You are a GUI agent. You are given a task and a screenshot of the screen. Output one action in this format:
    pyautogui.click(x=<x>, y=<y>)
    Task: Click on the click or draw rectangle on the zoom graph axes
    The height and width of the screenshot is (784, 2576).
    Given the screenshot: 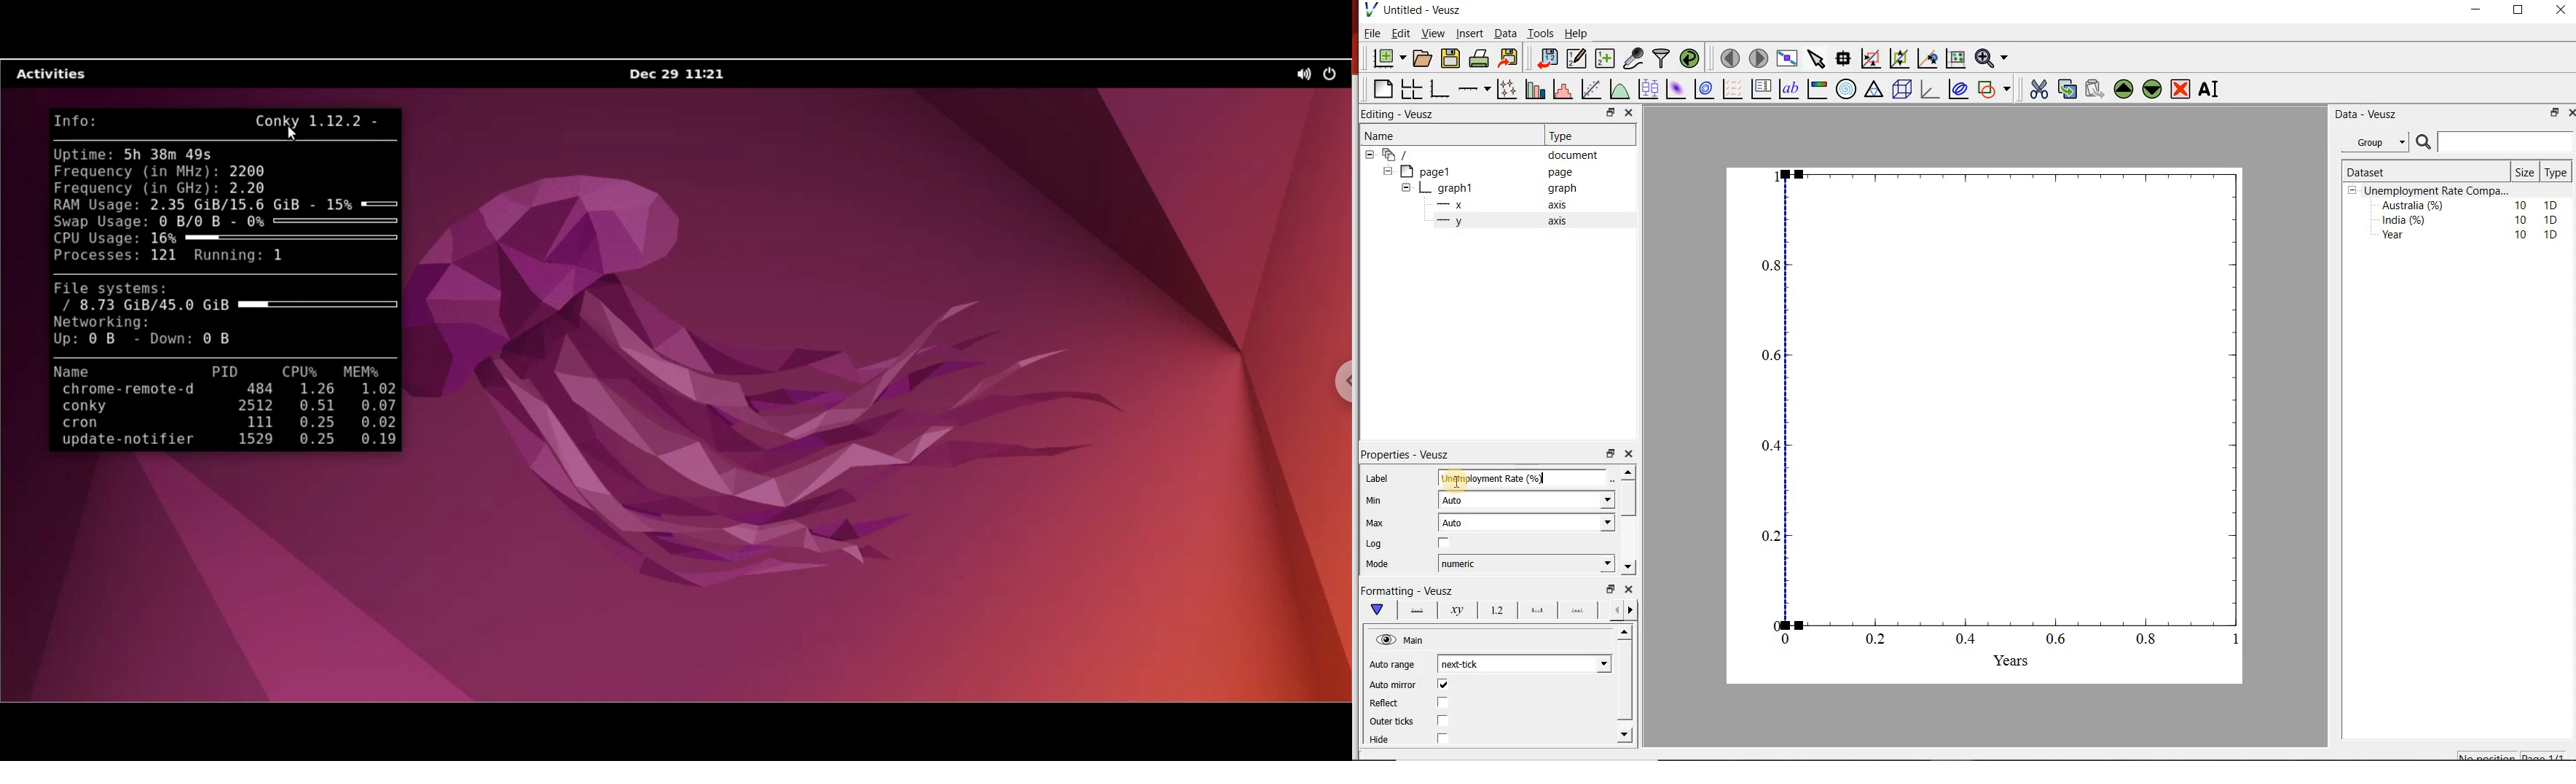 What is the action you would take?
    pyautogui.click(x=1872, y=59)
    